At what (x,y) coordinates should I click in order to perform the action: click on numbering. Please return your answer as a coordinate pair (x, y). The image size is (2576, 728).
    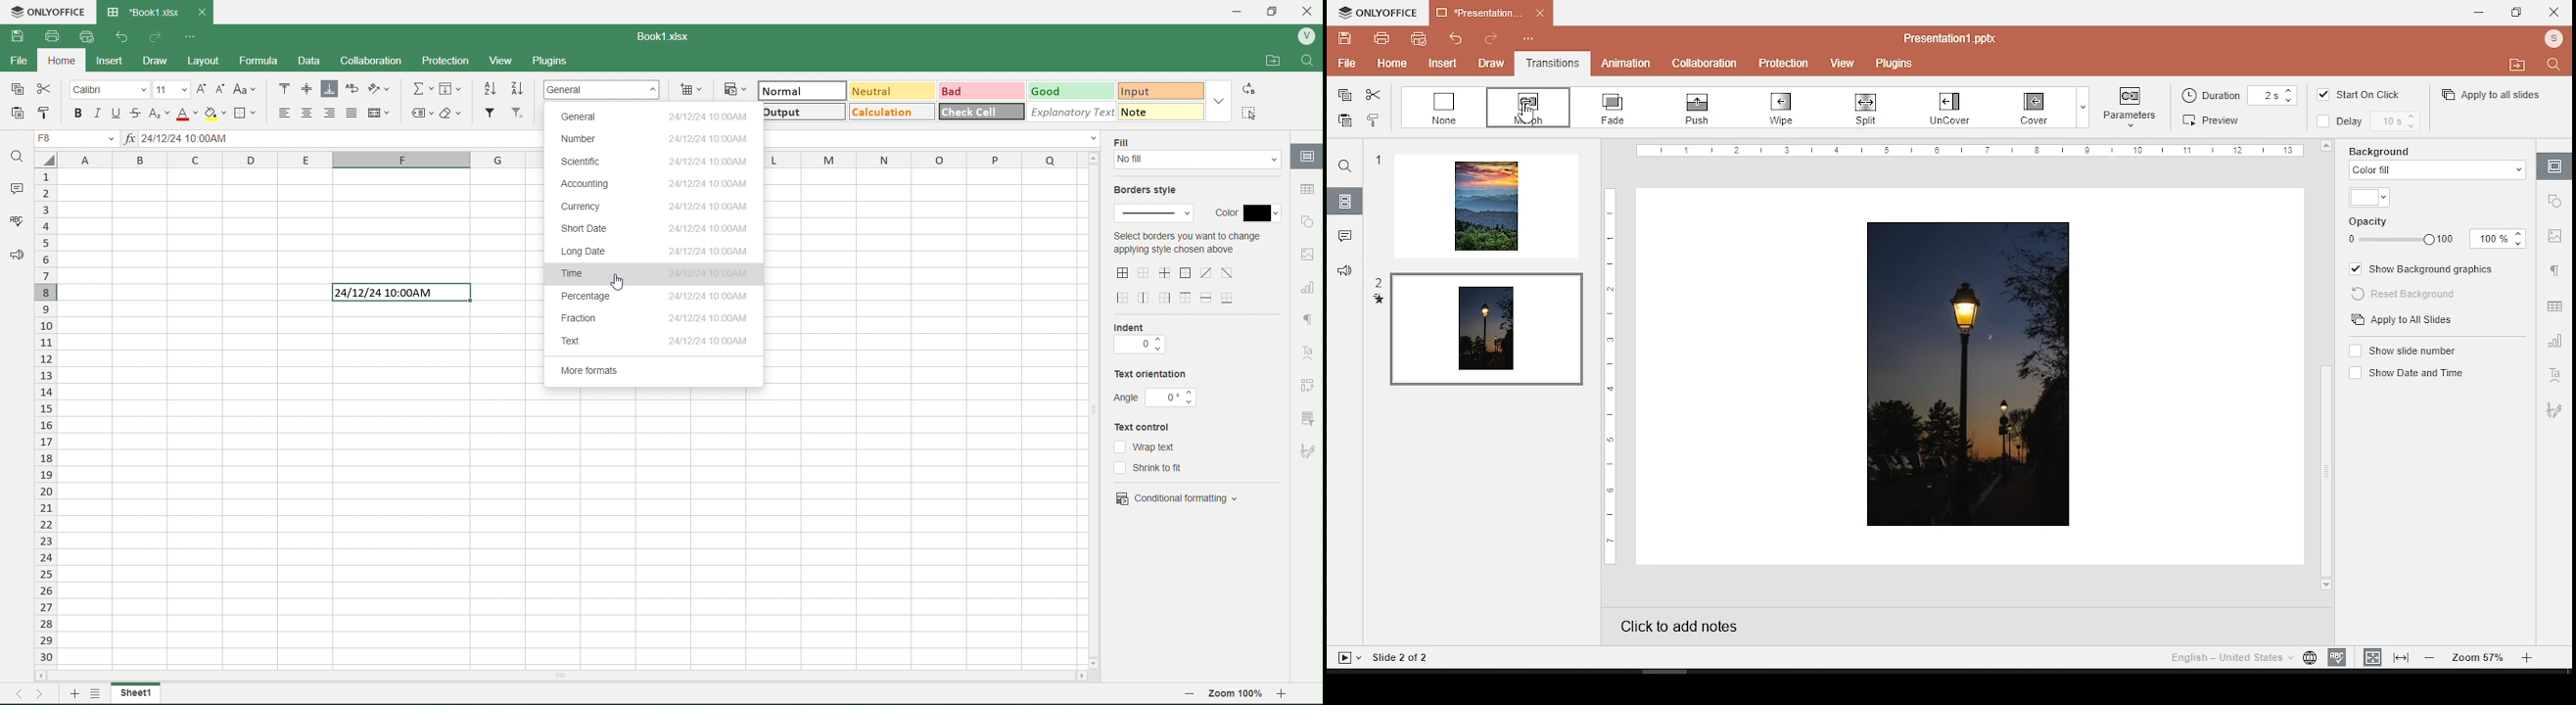
    Looking at the image, I should click on (1792, 109).